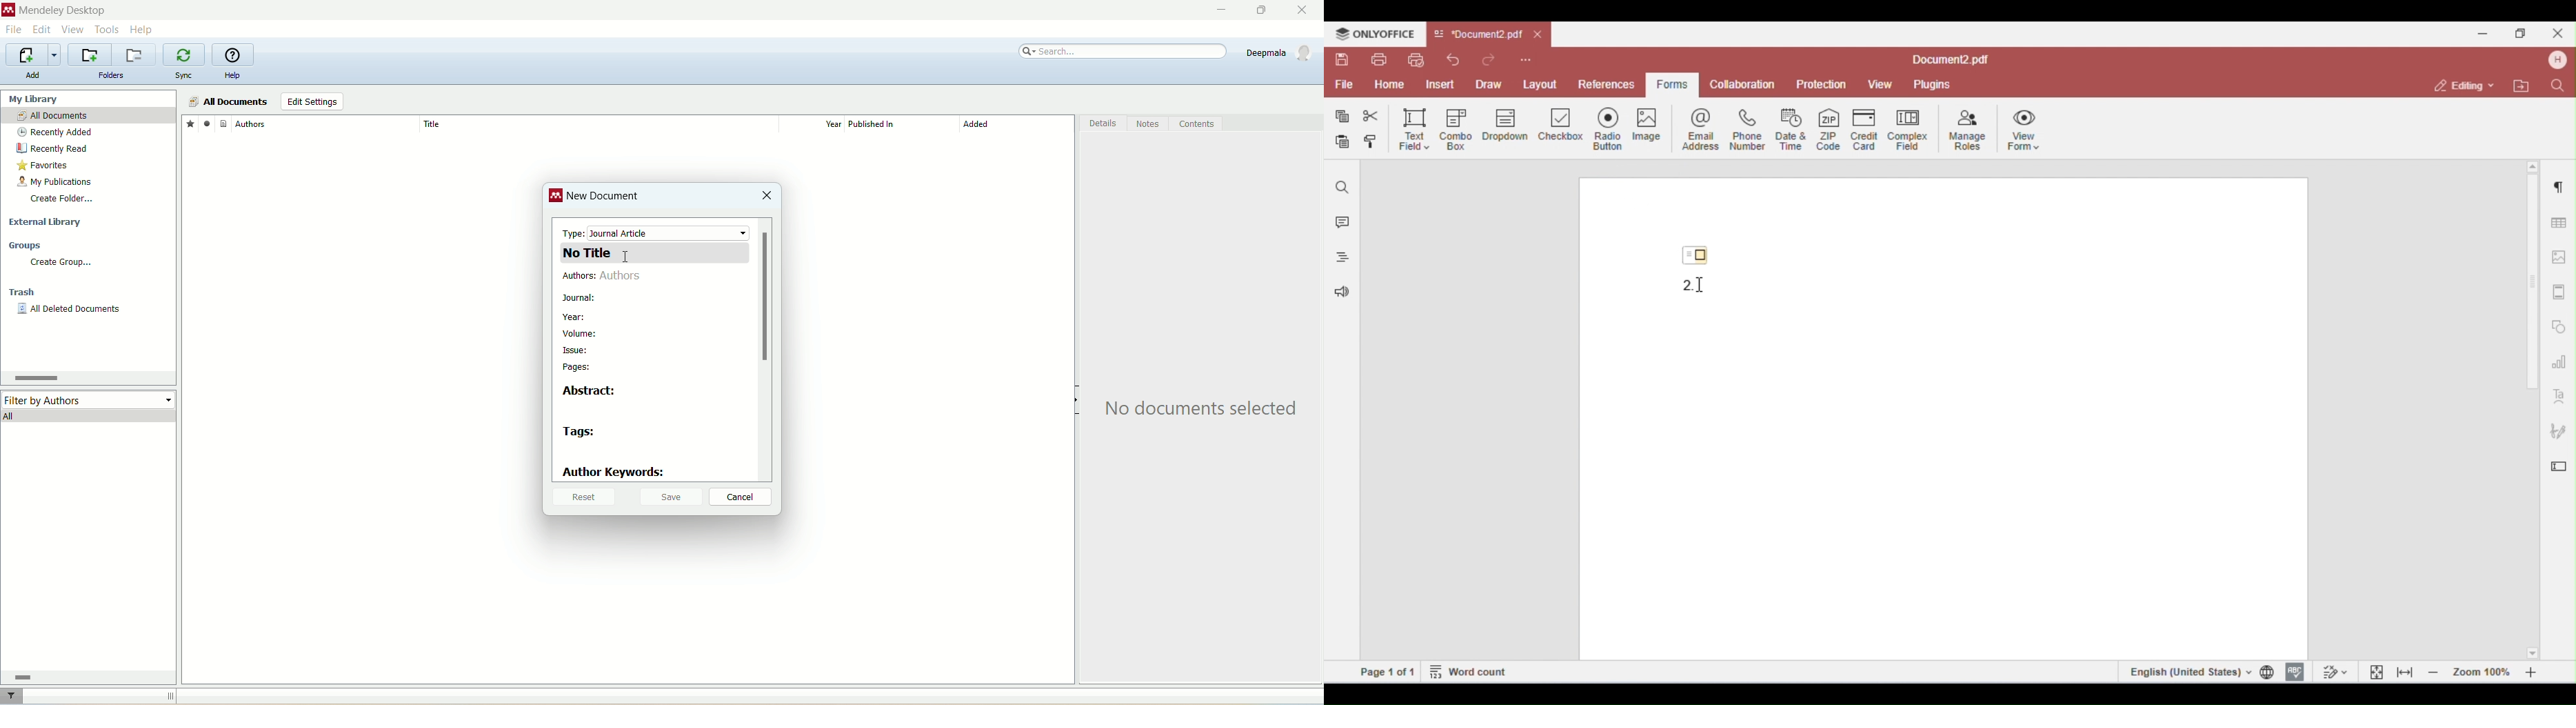 This screenshot has height=728, width=2576. I want to click on search, so click(1124, 52).